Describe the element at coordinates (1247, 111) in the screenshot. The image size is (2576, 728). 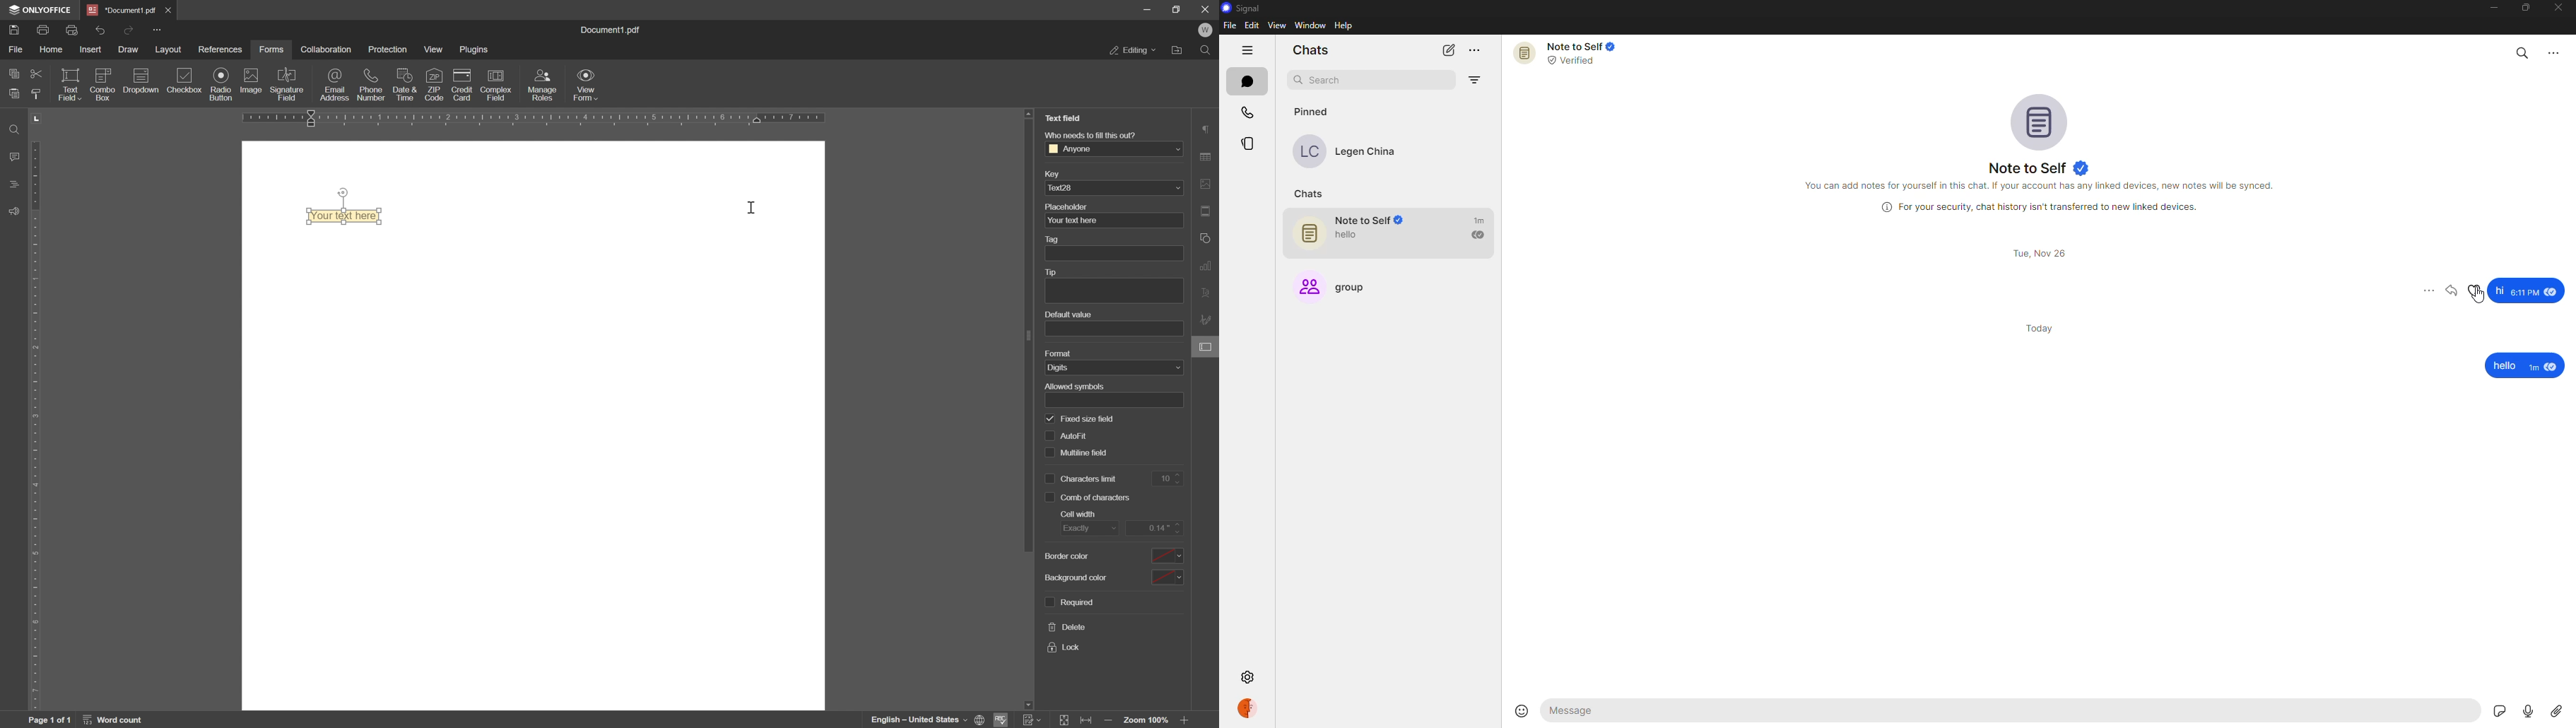
I see `calls` at that location.